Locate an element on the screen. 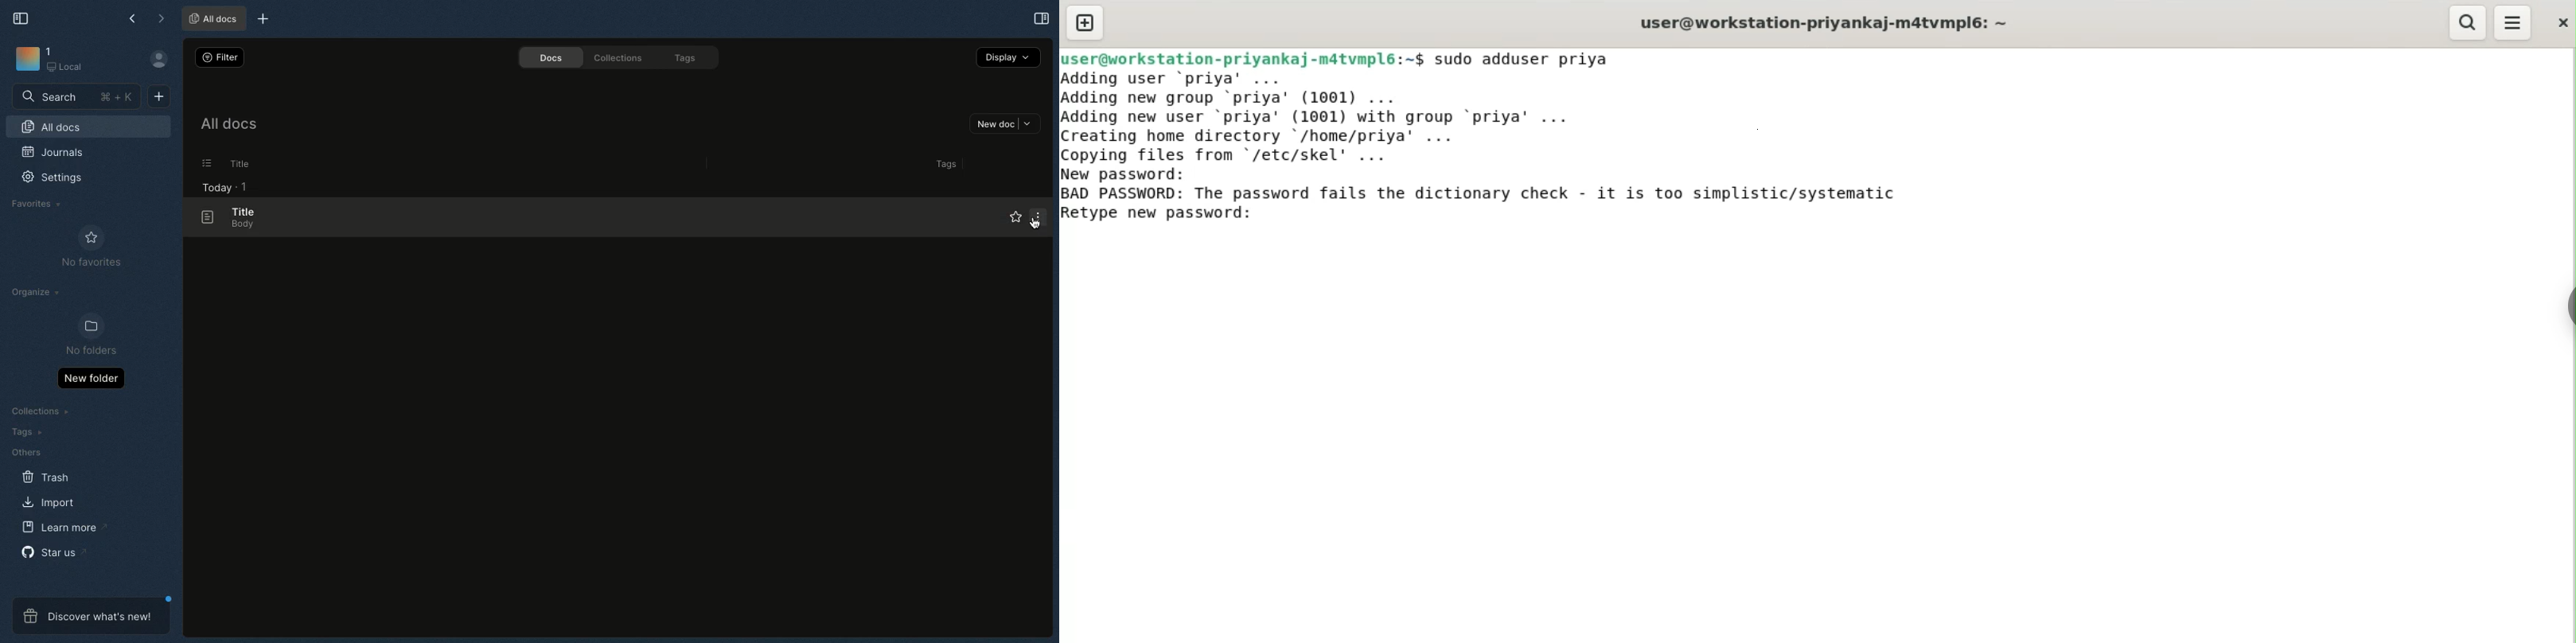 This screenshot has height=644, width=2576. Workspace is located at coordinates (71, 60).